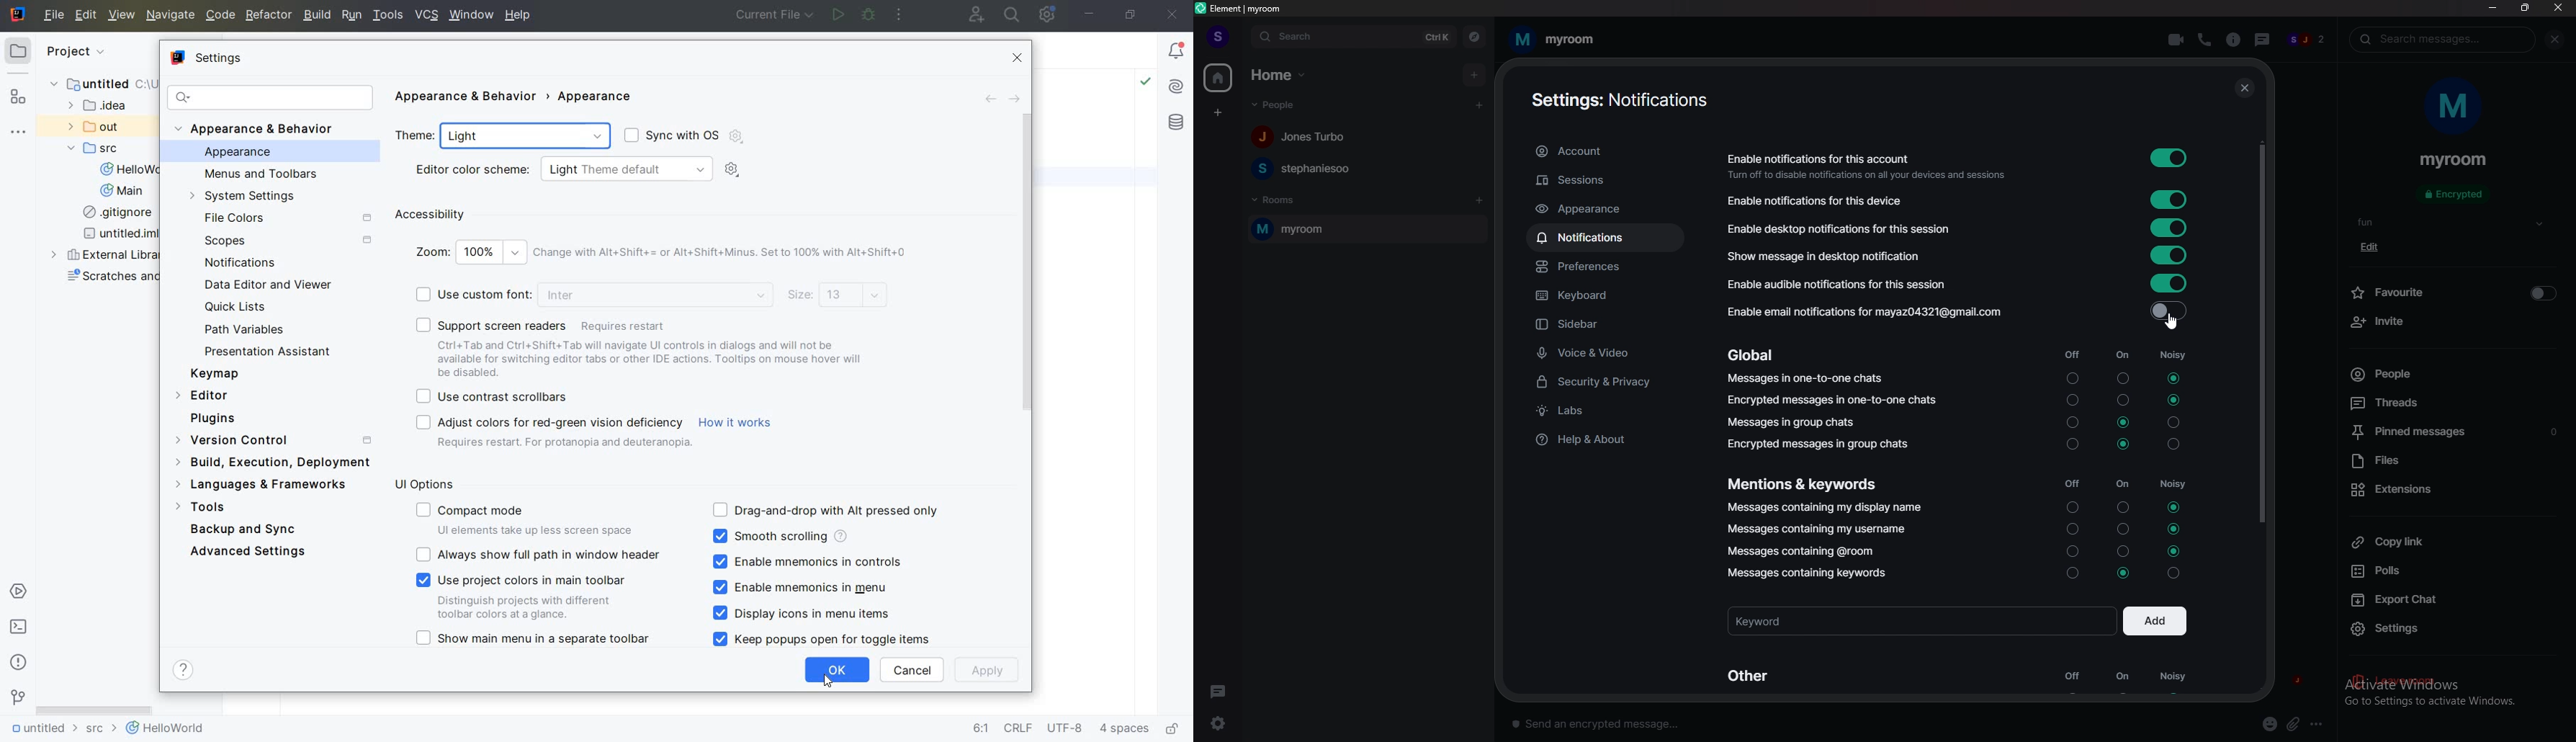 Image resolution: width=2576 pixels, height=756 pixels. I want to click on keyboard, so click(1609, 296).